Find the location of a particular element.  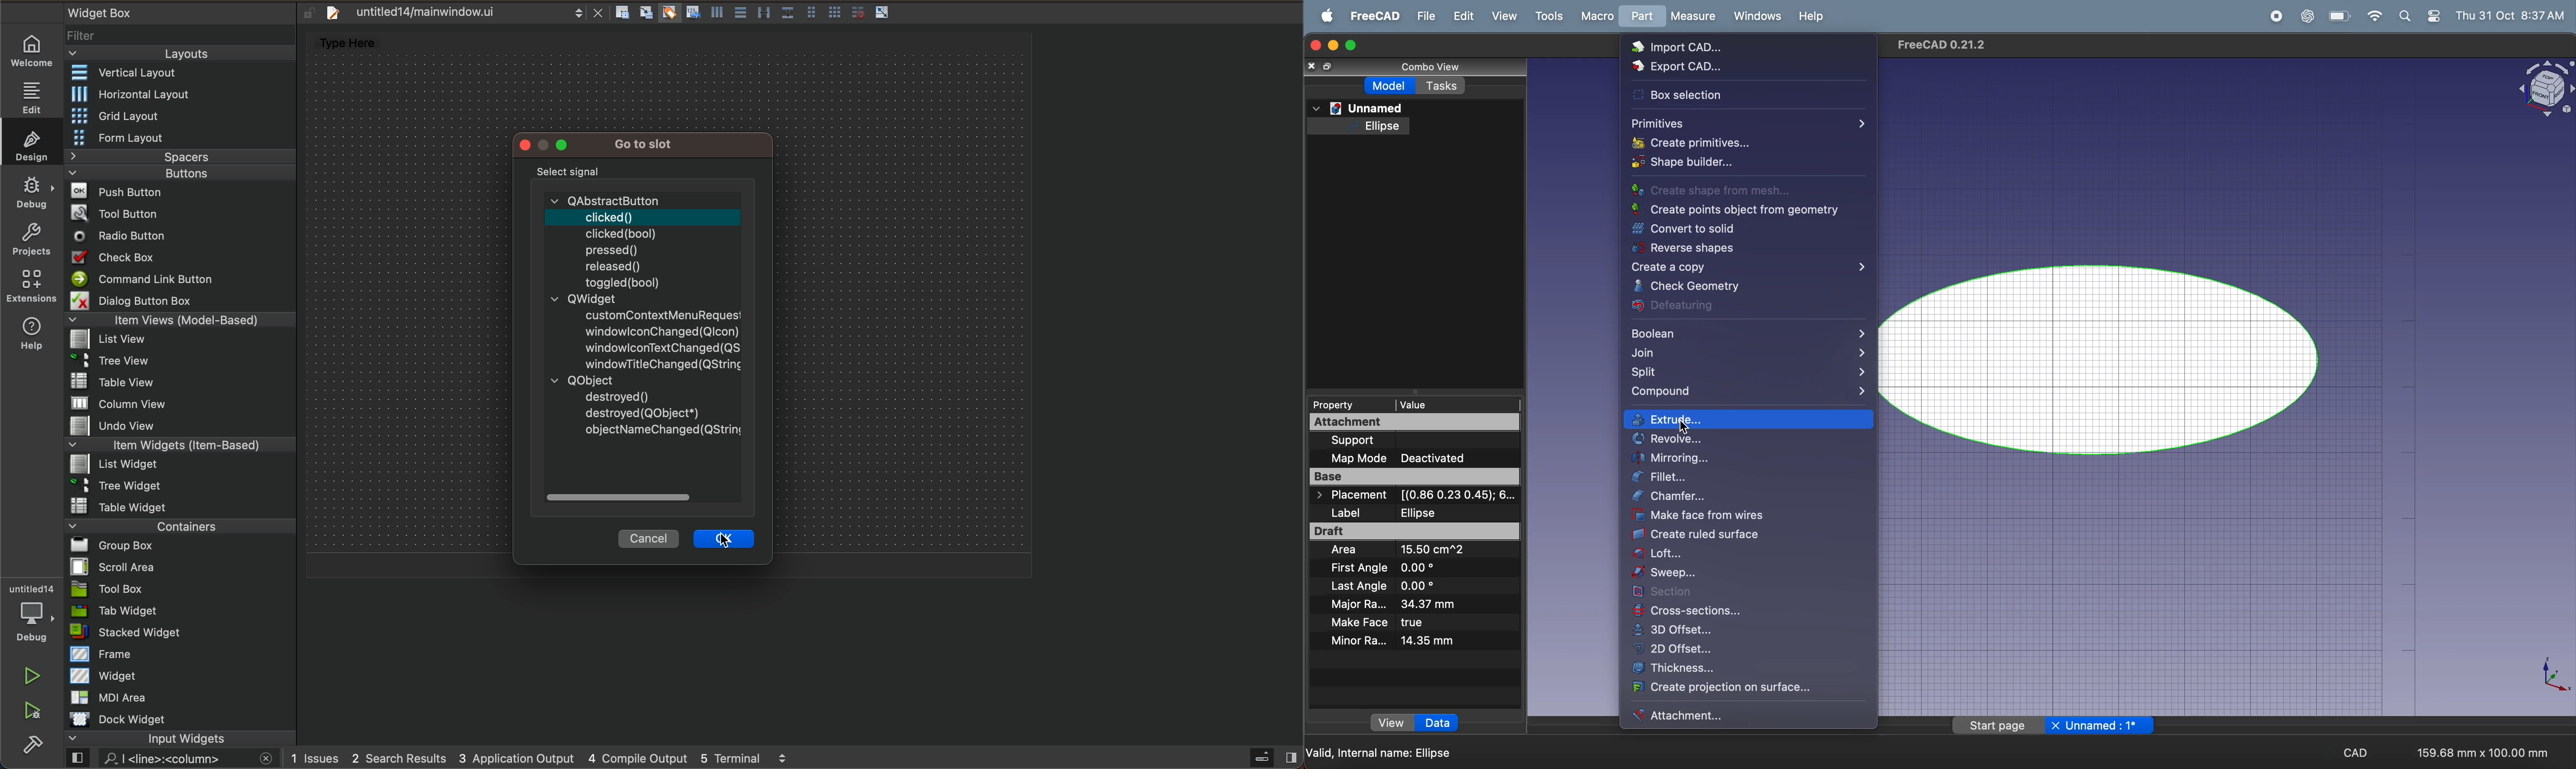

ok is located at coordinates (723, 539).